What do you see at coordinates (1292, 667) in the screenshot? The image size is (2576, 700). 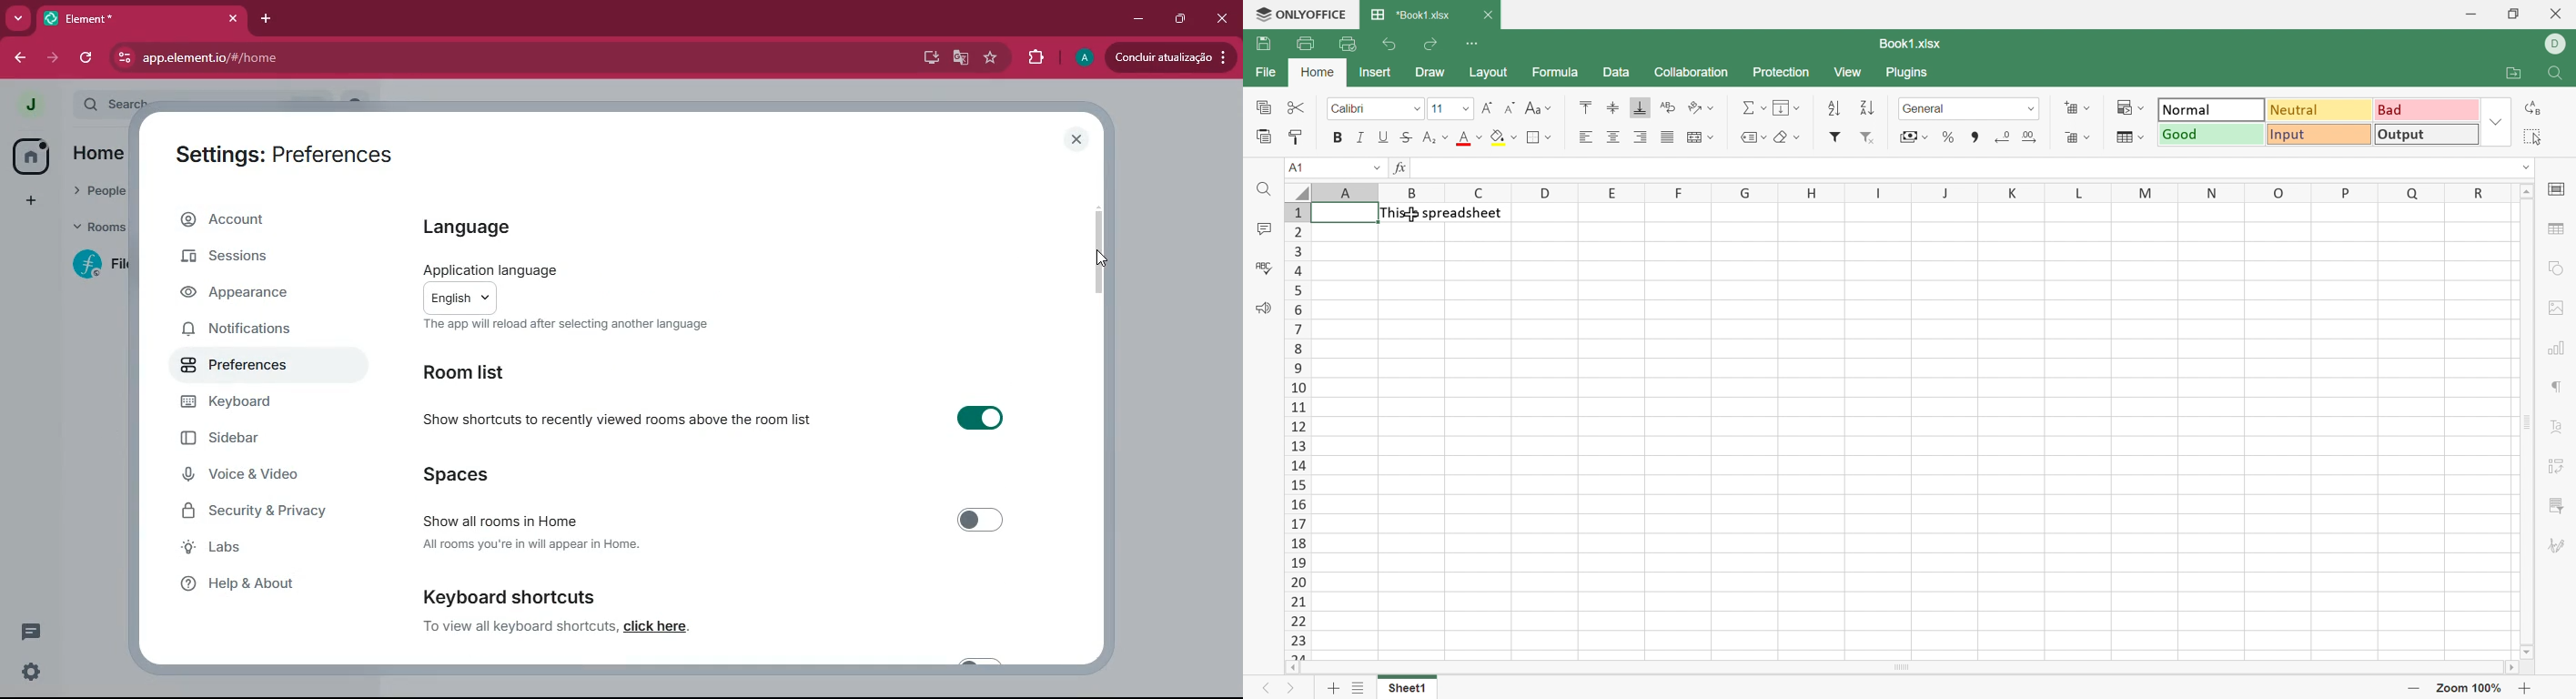 I see `Scroll Left` at bounding box center [1292, 667].